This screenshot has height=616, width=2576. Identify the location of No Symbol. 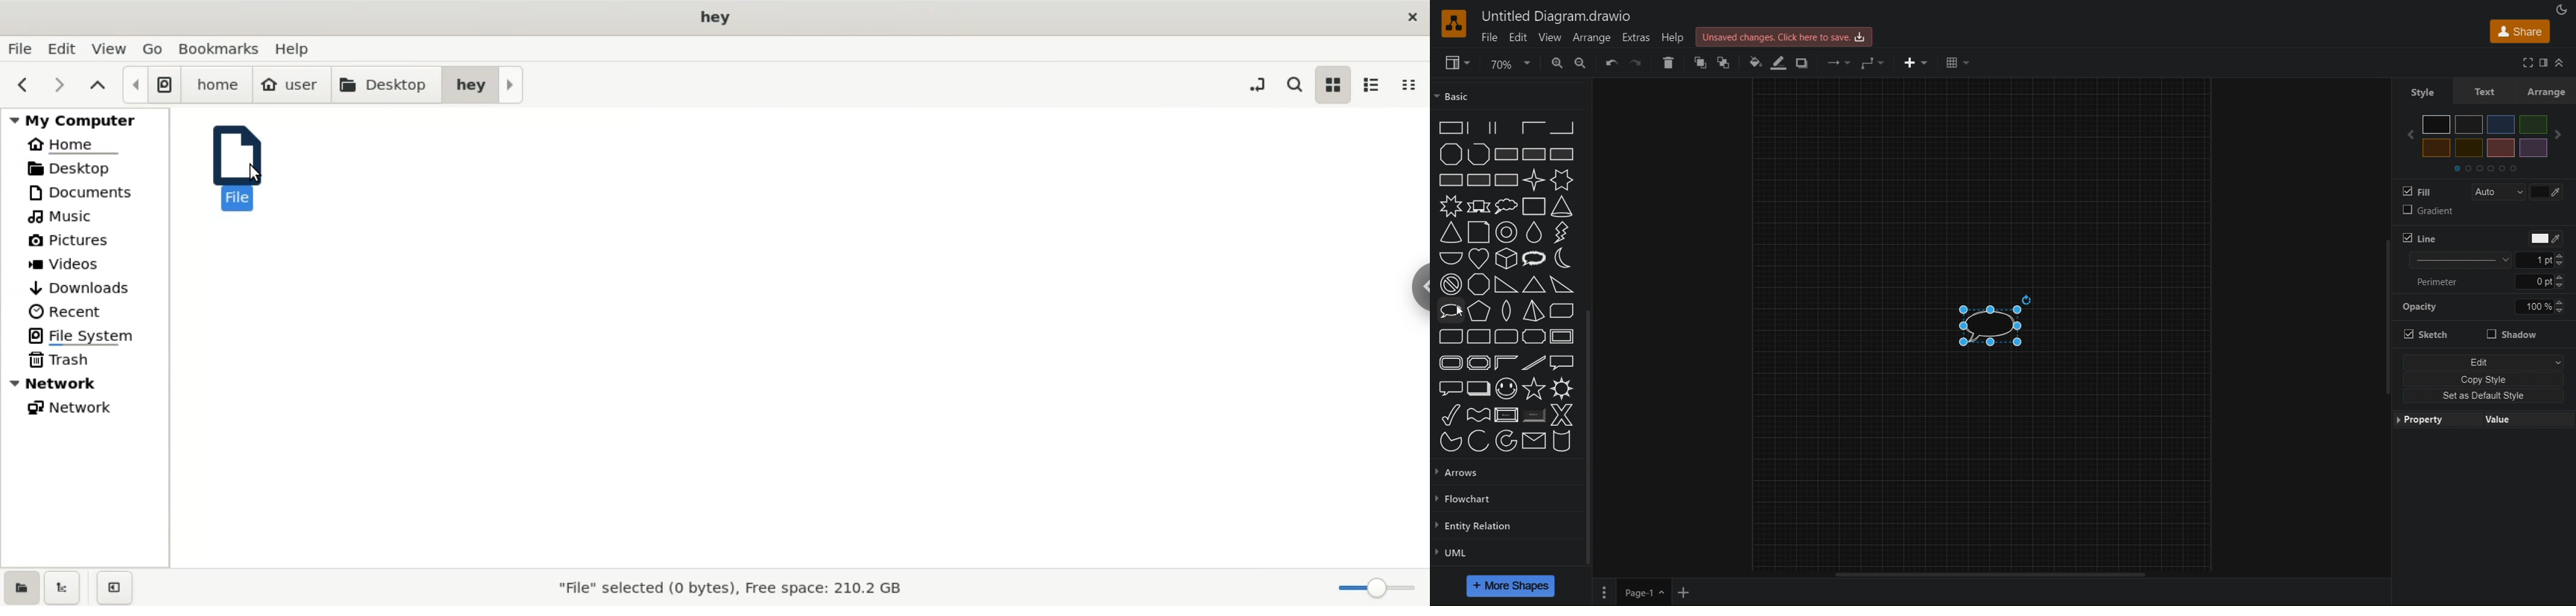
(1449, 283).